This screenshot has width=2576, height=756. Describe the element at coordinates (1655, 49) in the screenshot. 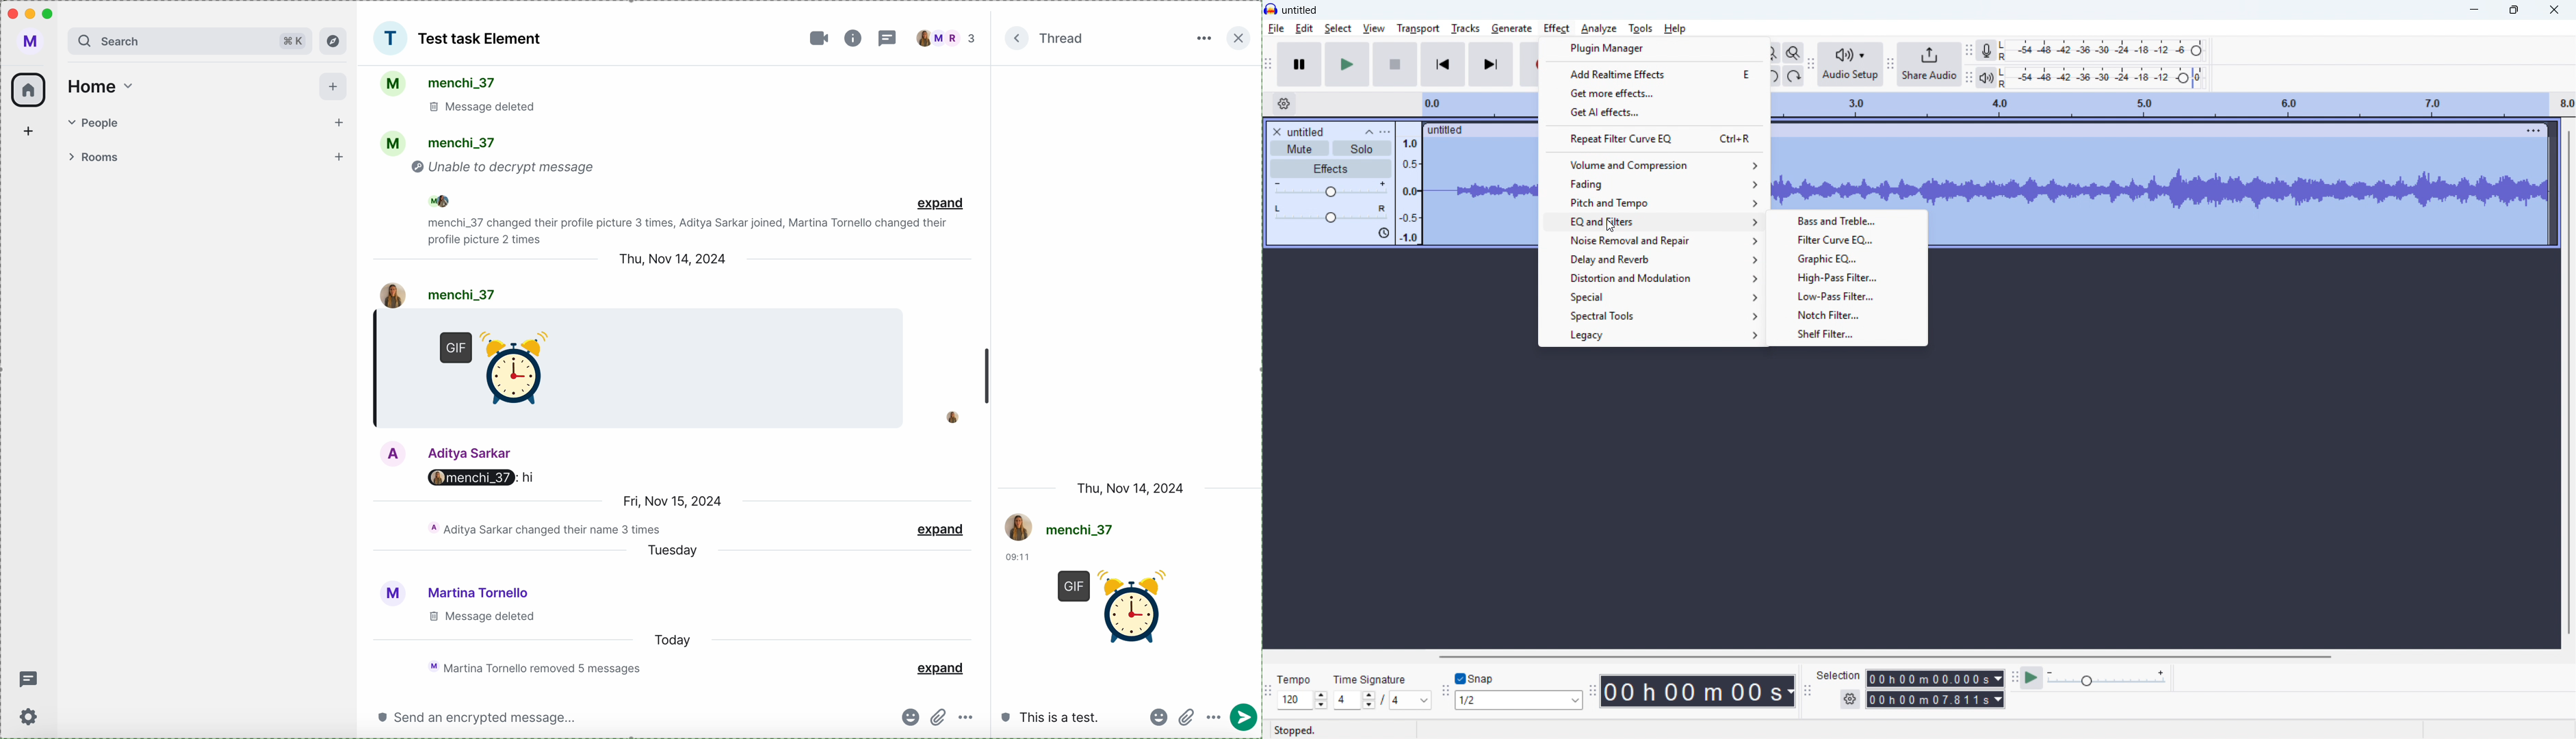

I see `Plug in manager ` at that location.